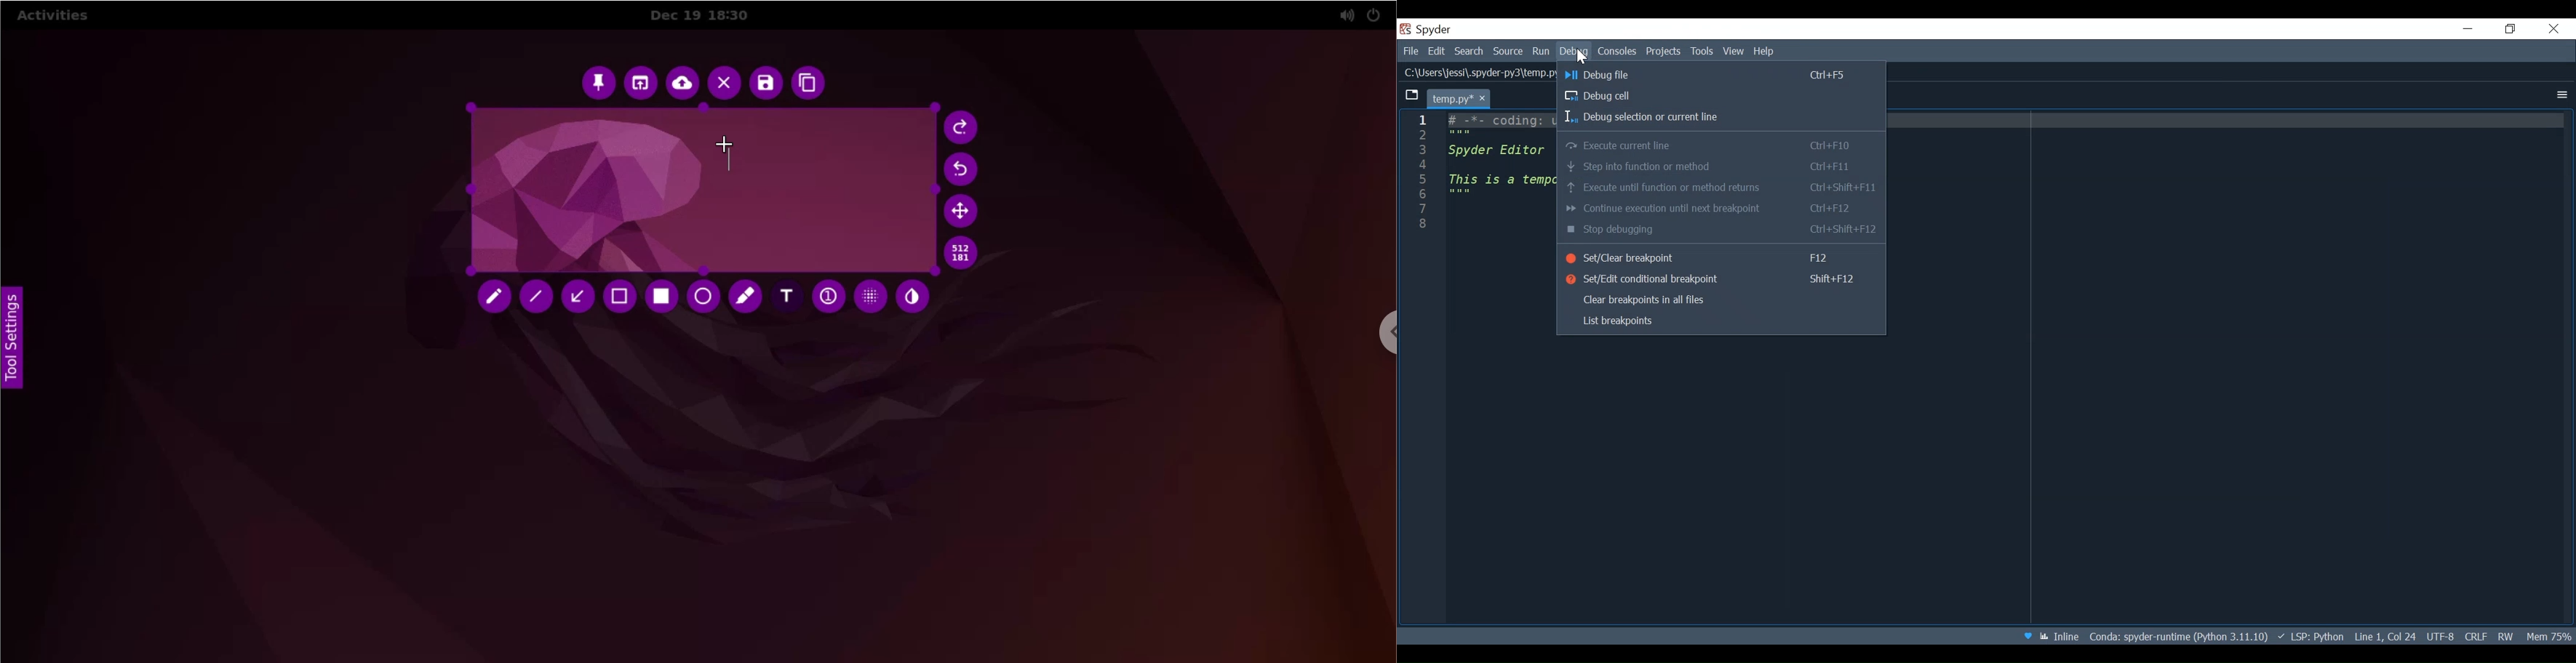 The image size is (2576, 672). I want to click on Help, so click(1765, 52).